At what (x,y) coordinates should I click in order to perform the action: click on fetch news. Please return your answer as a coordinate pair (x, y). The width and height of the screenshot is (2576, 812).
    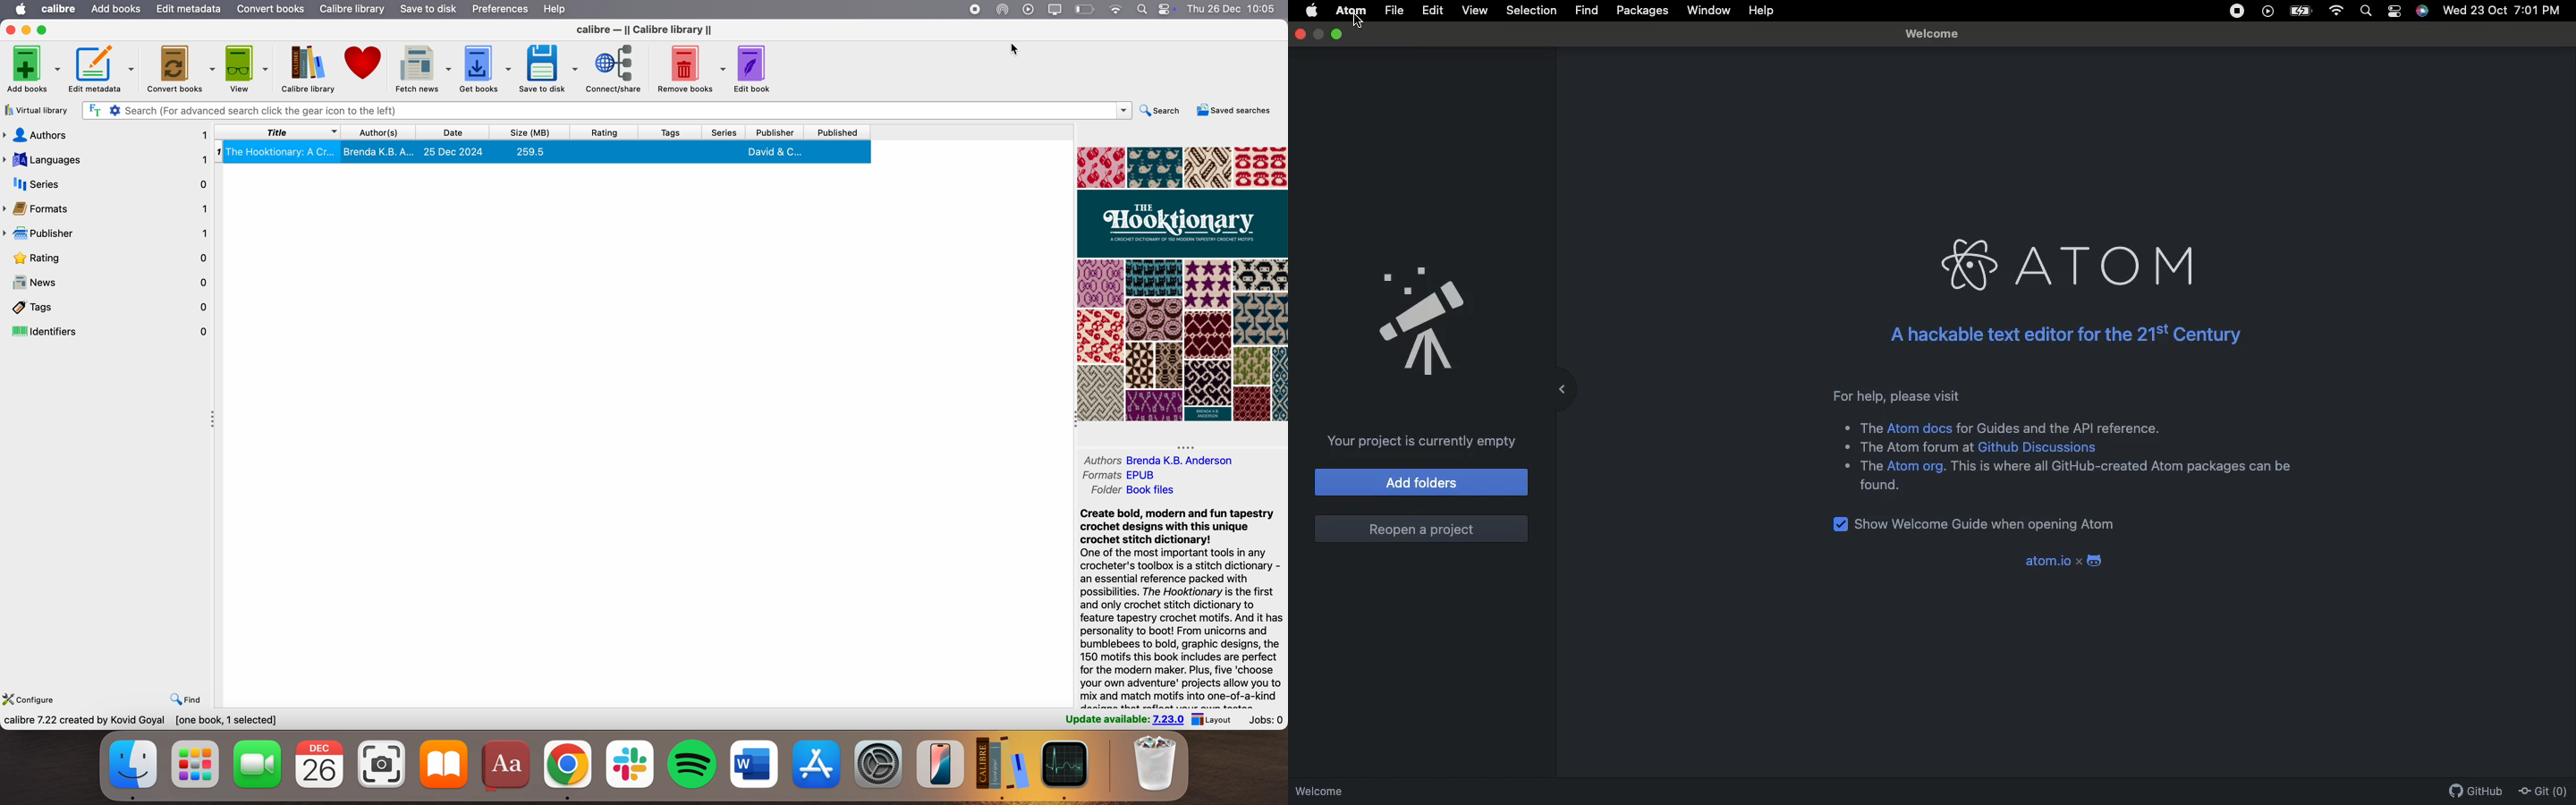
    Looking at the image, I should click on (422, 66).